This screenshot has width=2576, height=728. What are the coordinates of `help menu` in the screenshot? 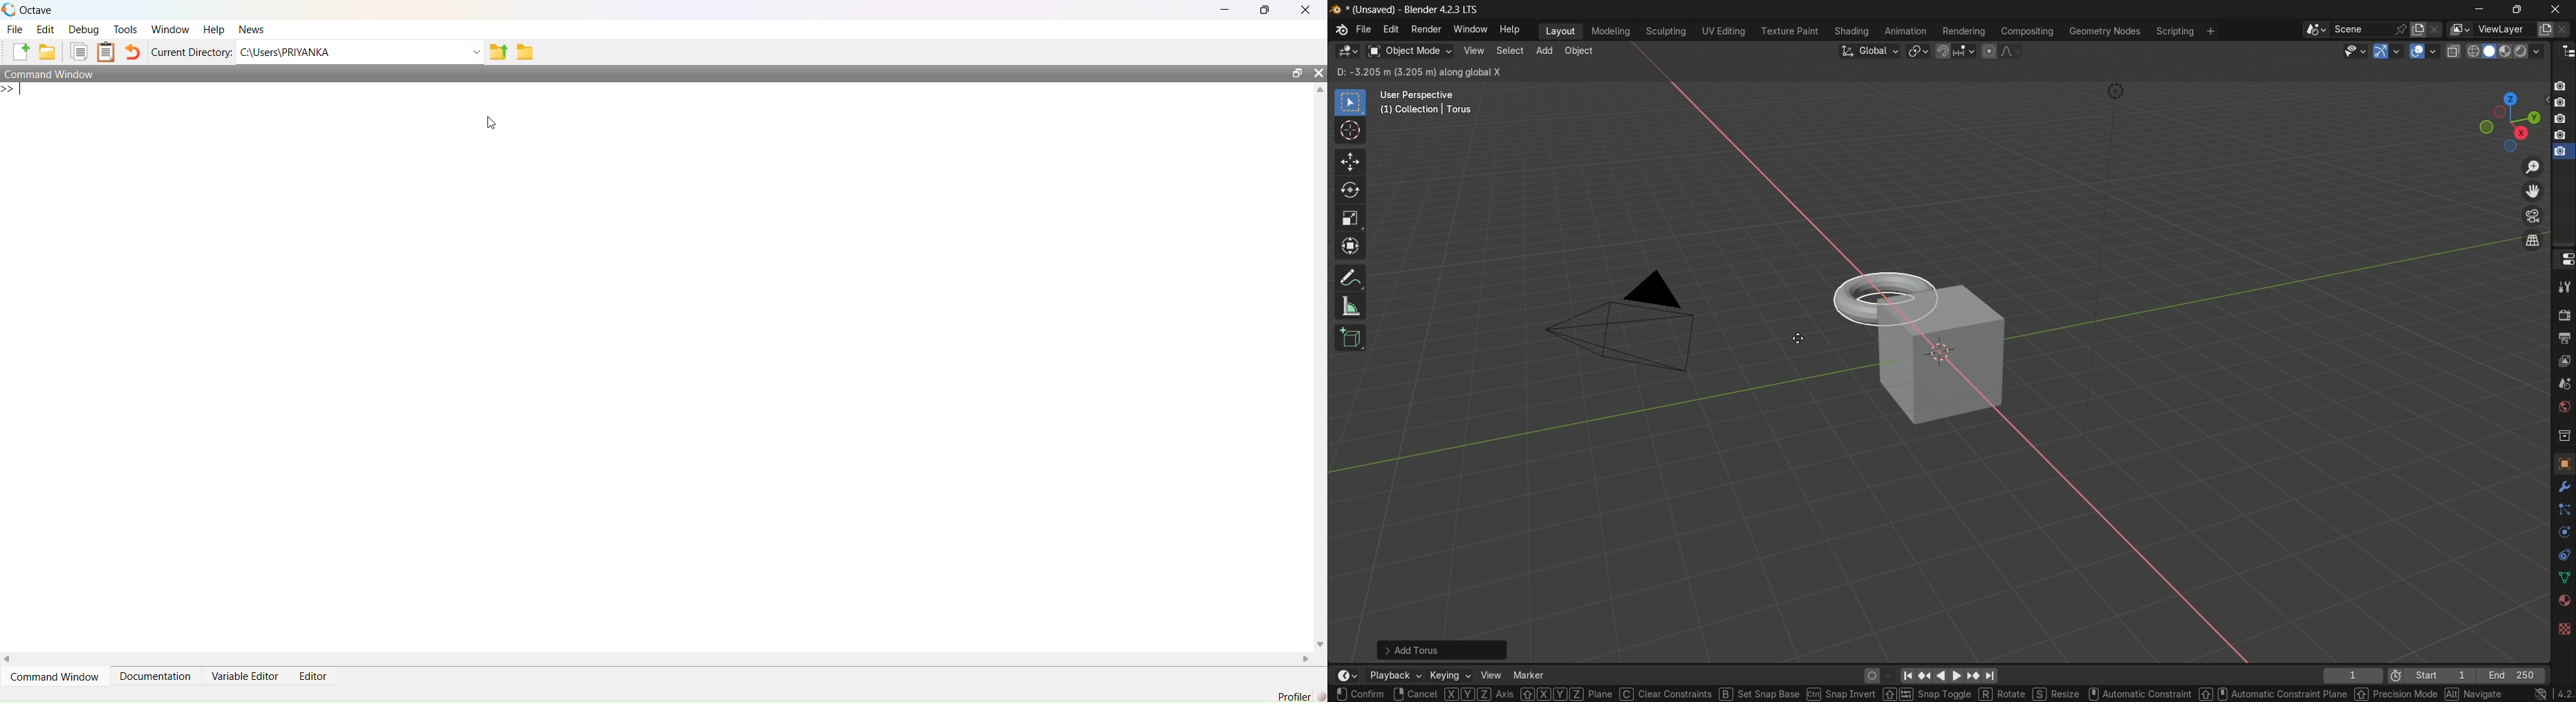 It's located at (1511, 30).